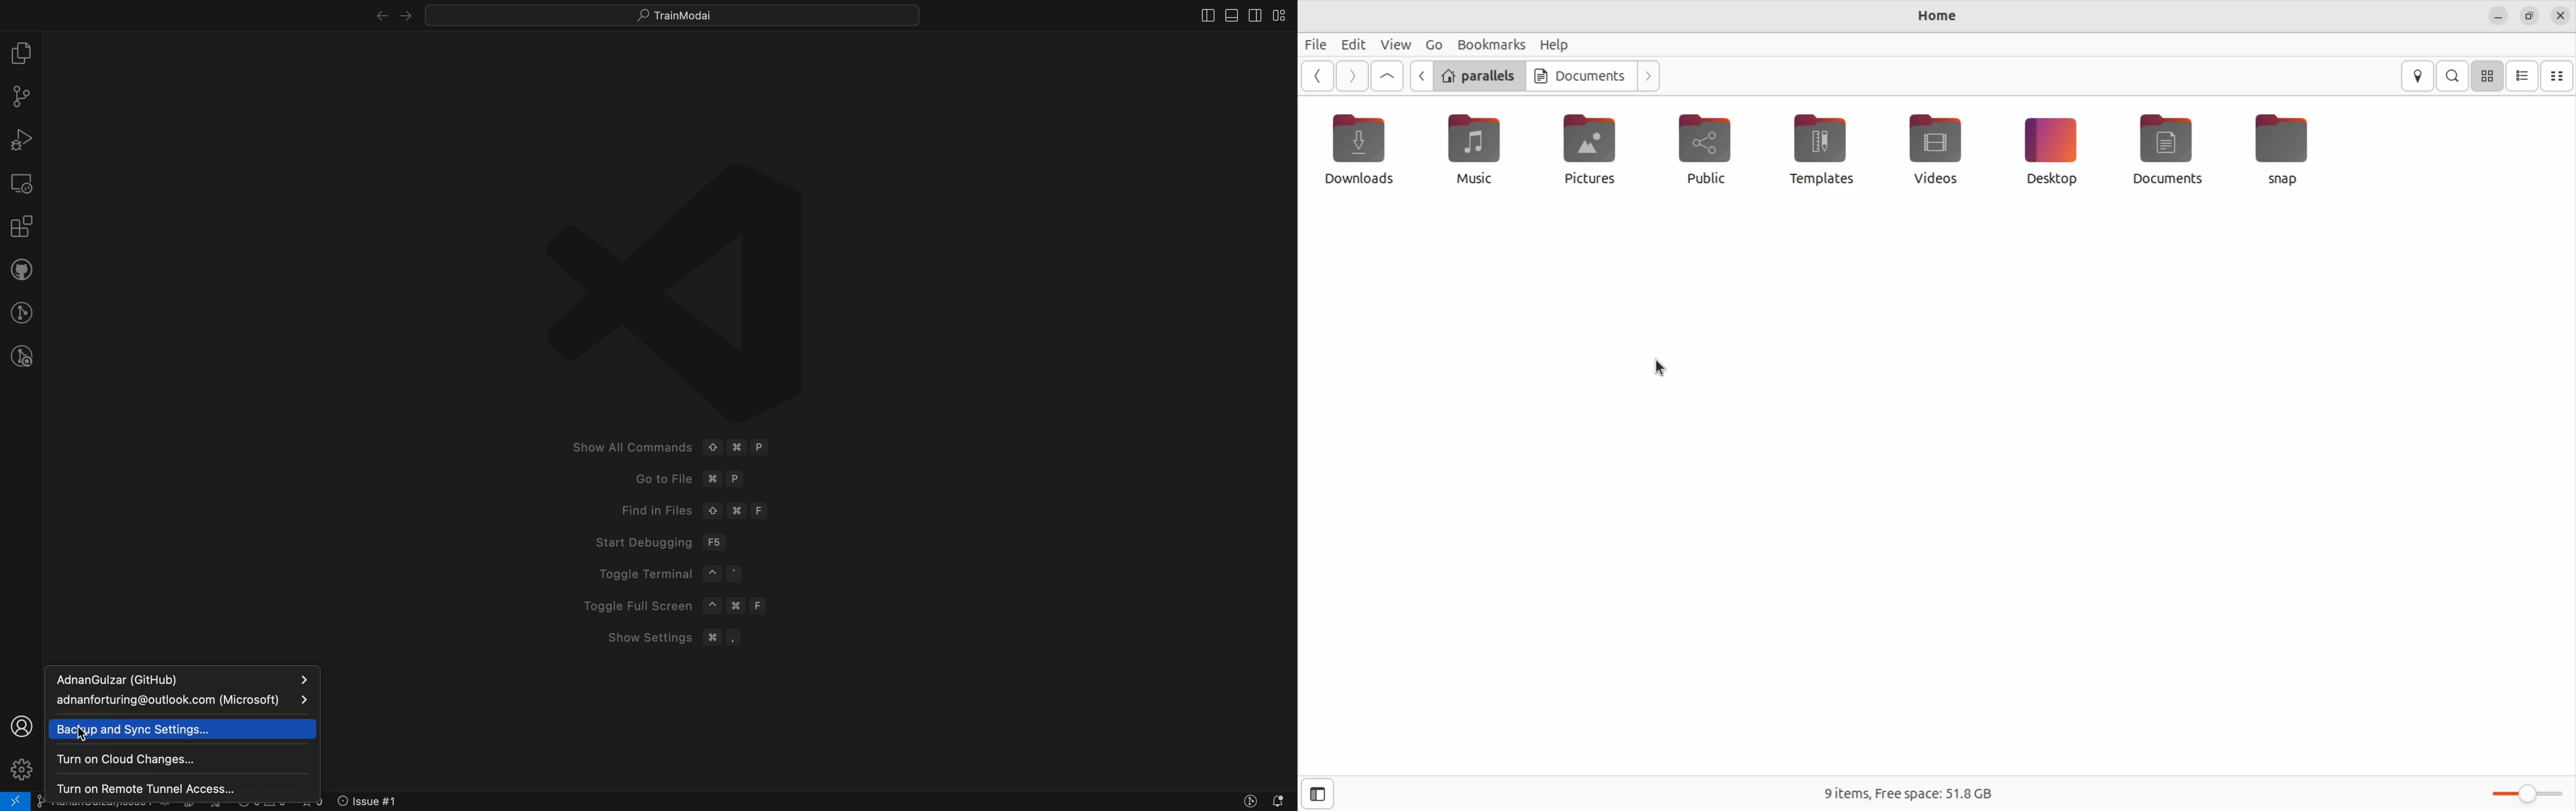 The image size is (2576, 812). I want to click on extensions, so click(19, 228).